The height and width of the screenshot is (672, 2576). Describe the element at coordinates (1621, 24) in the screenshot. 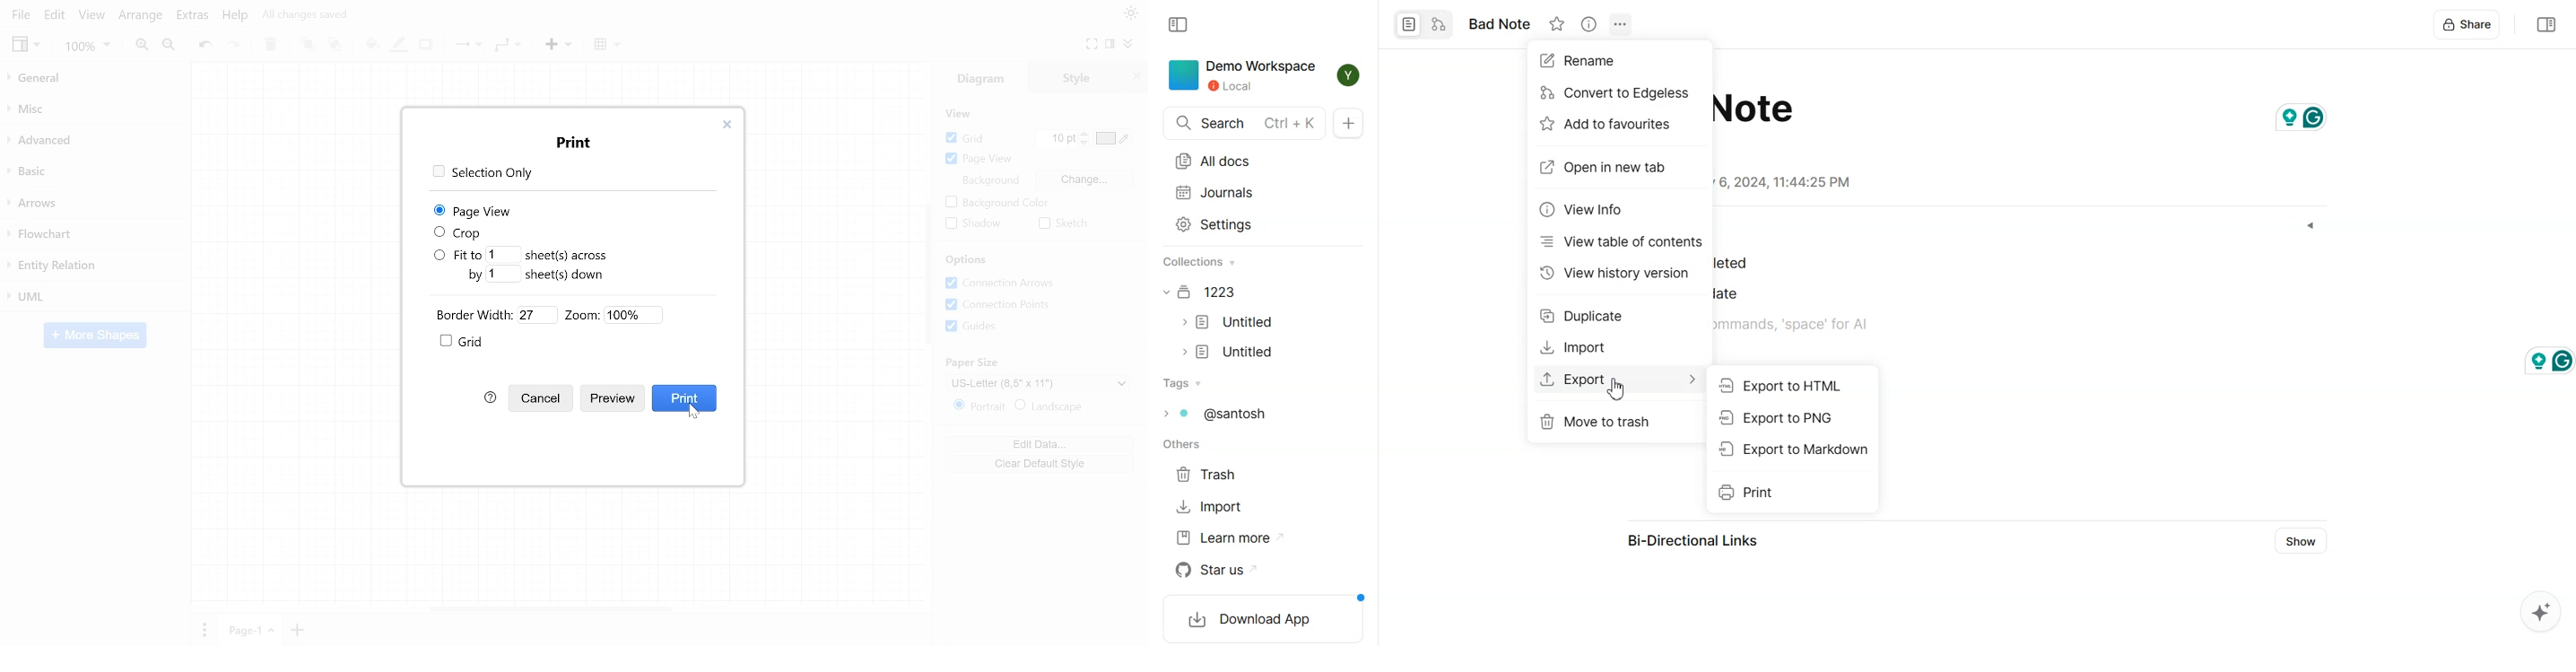

I see `Settings` at that location.